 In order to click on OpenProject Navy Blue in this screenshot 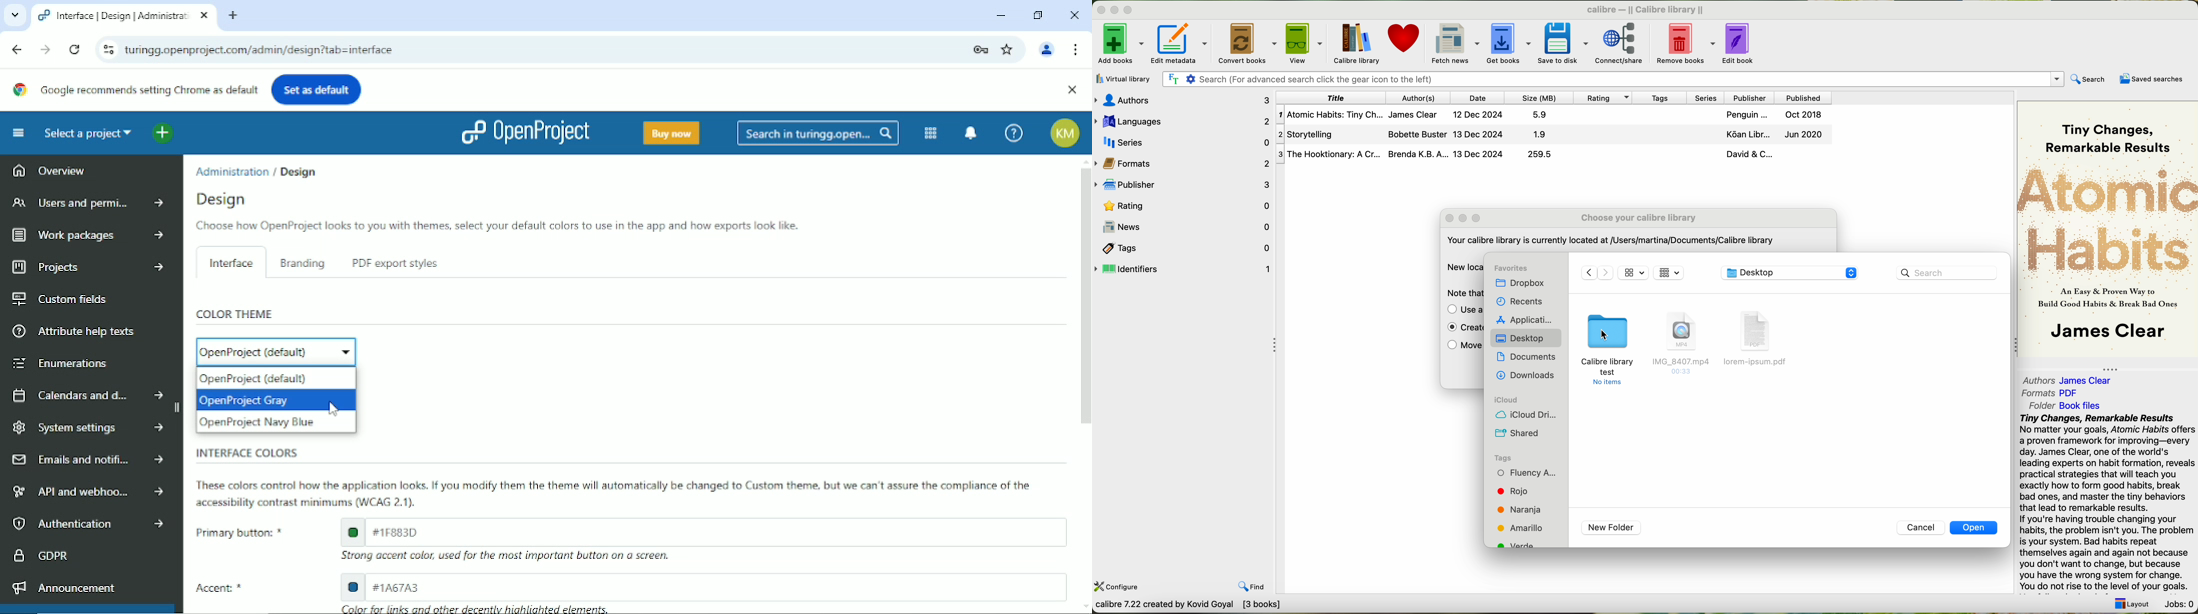, I will do `click(274, 423)`.